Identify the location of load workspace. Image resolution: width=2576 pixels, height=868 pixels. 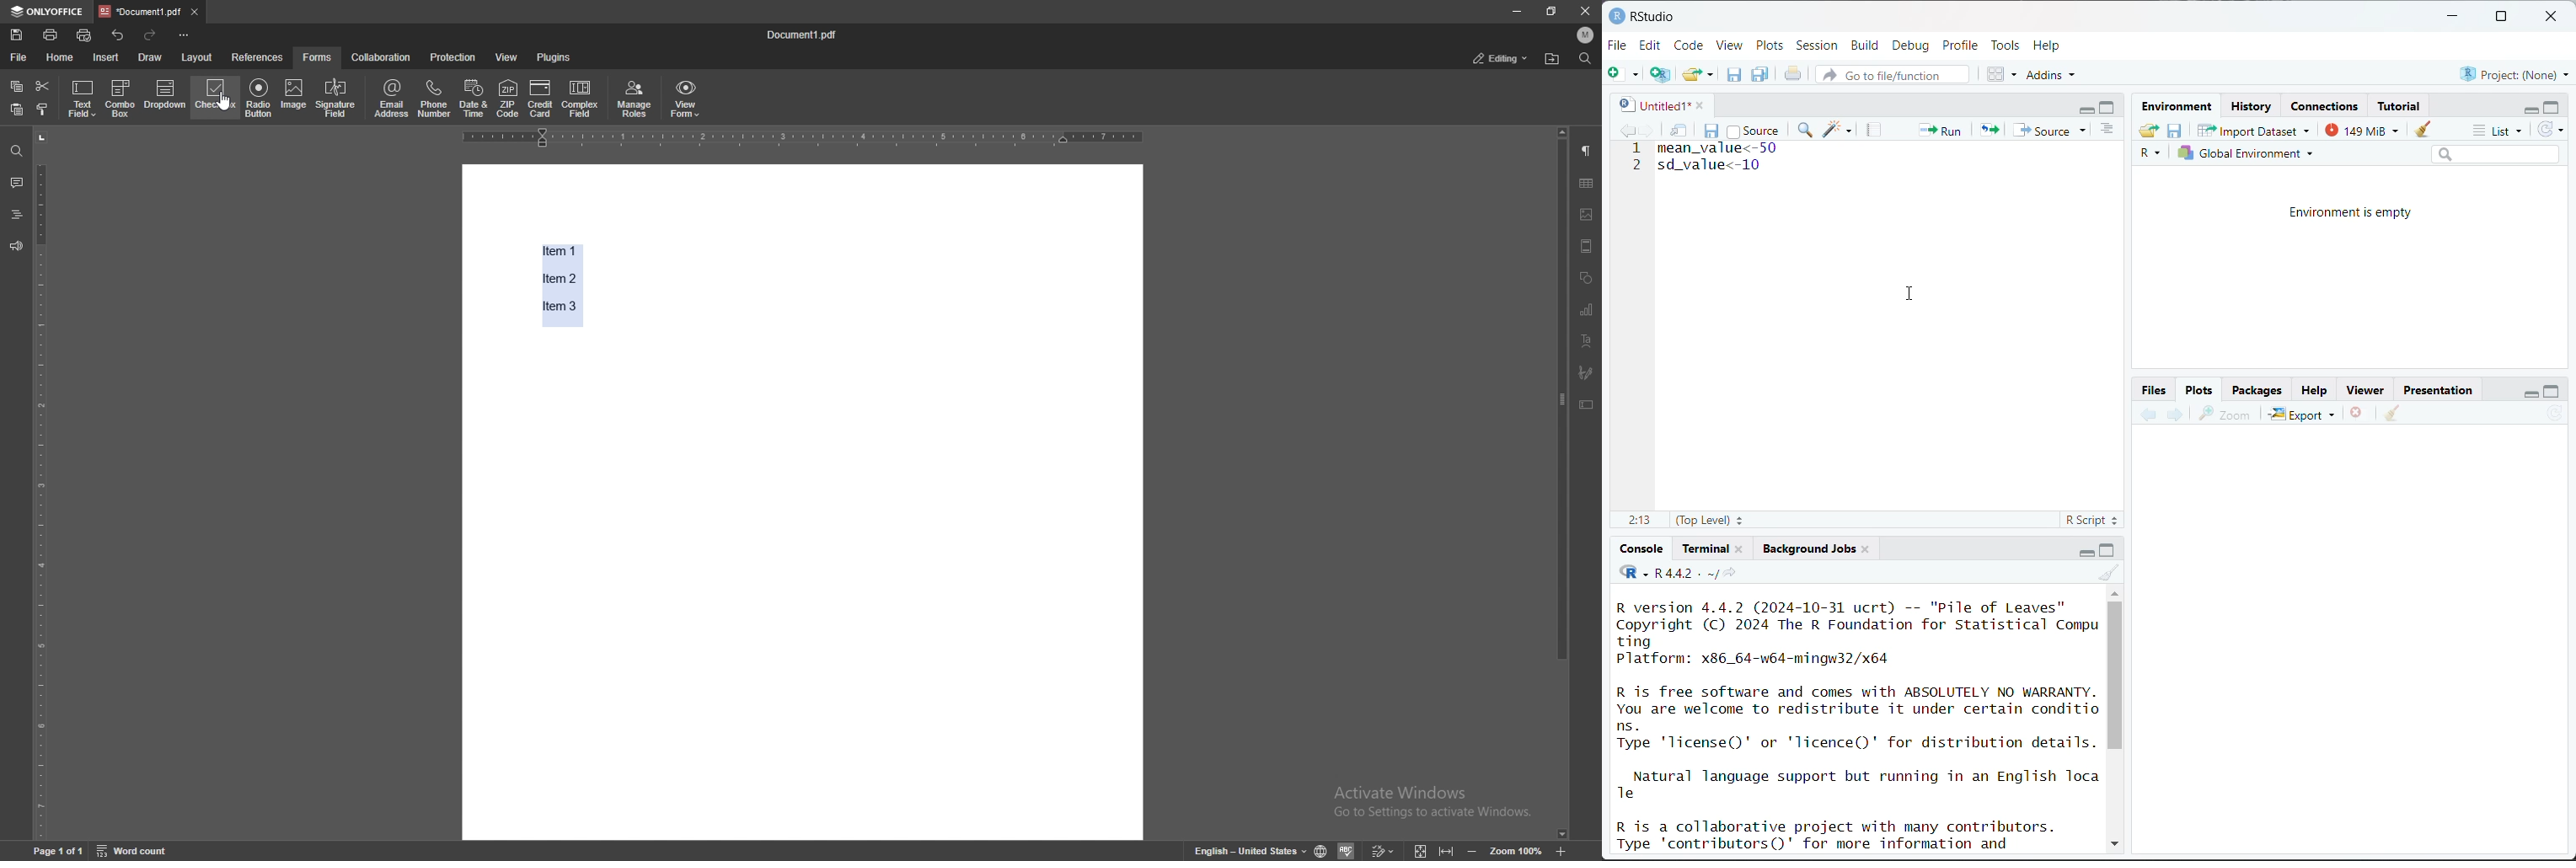
(2151, 132).